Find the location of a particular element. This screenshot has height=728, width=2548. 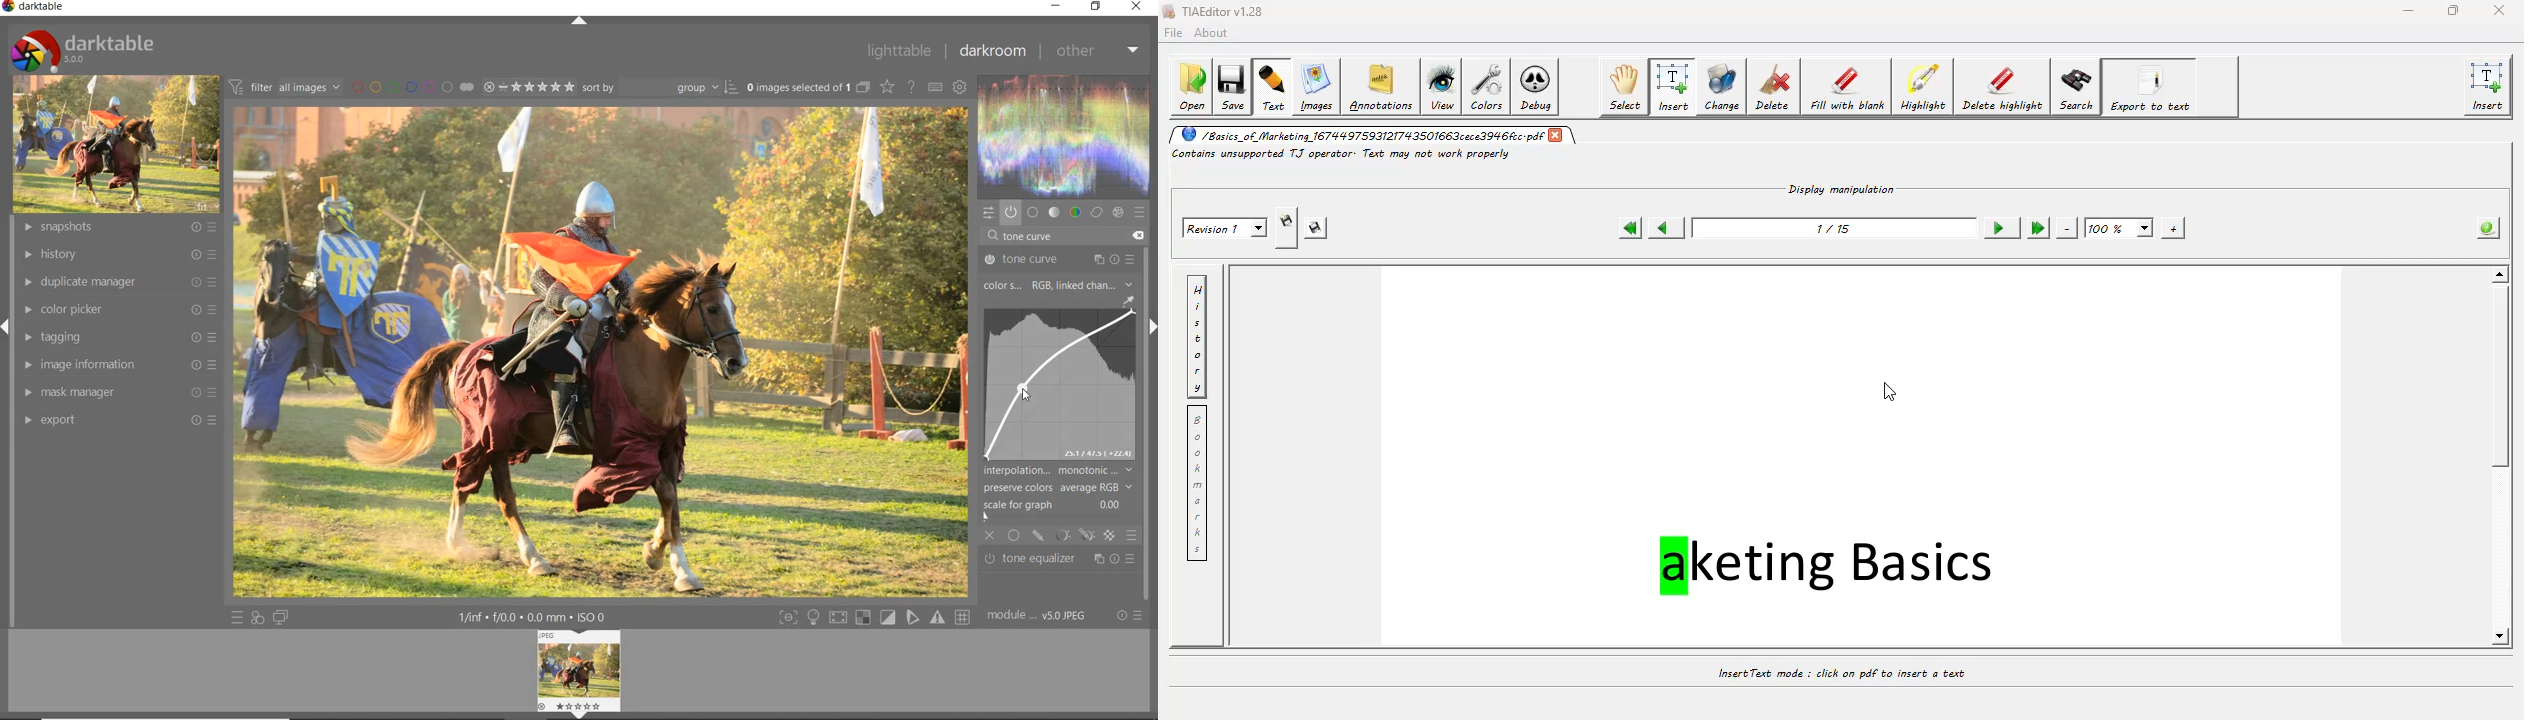

correct is located at coordinates (1097, 212).